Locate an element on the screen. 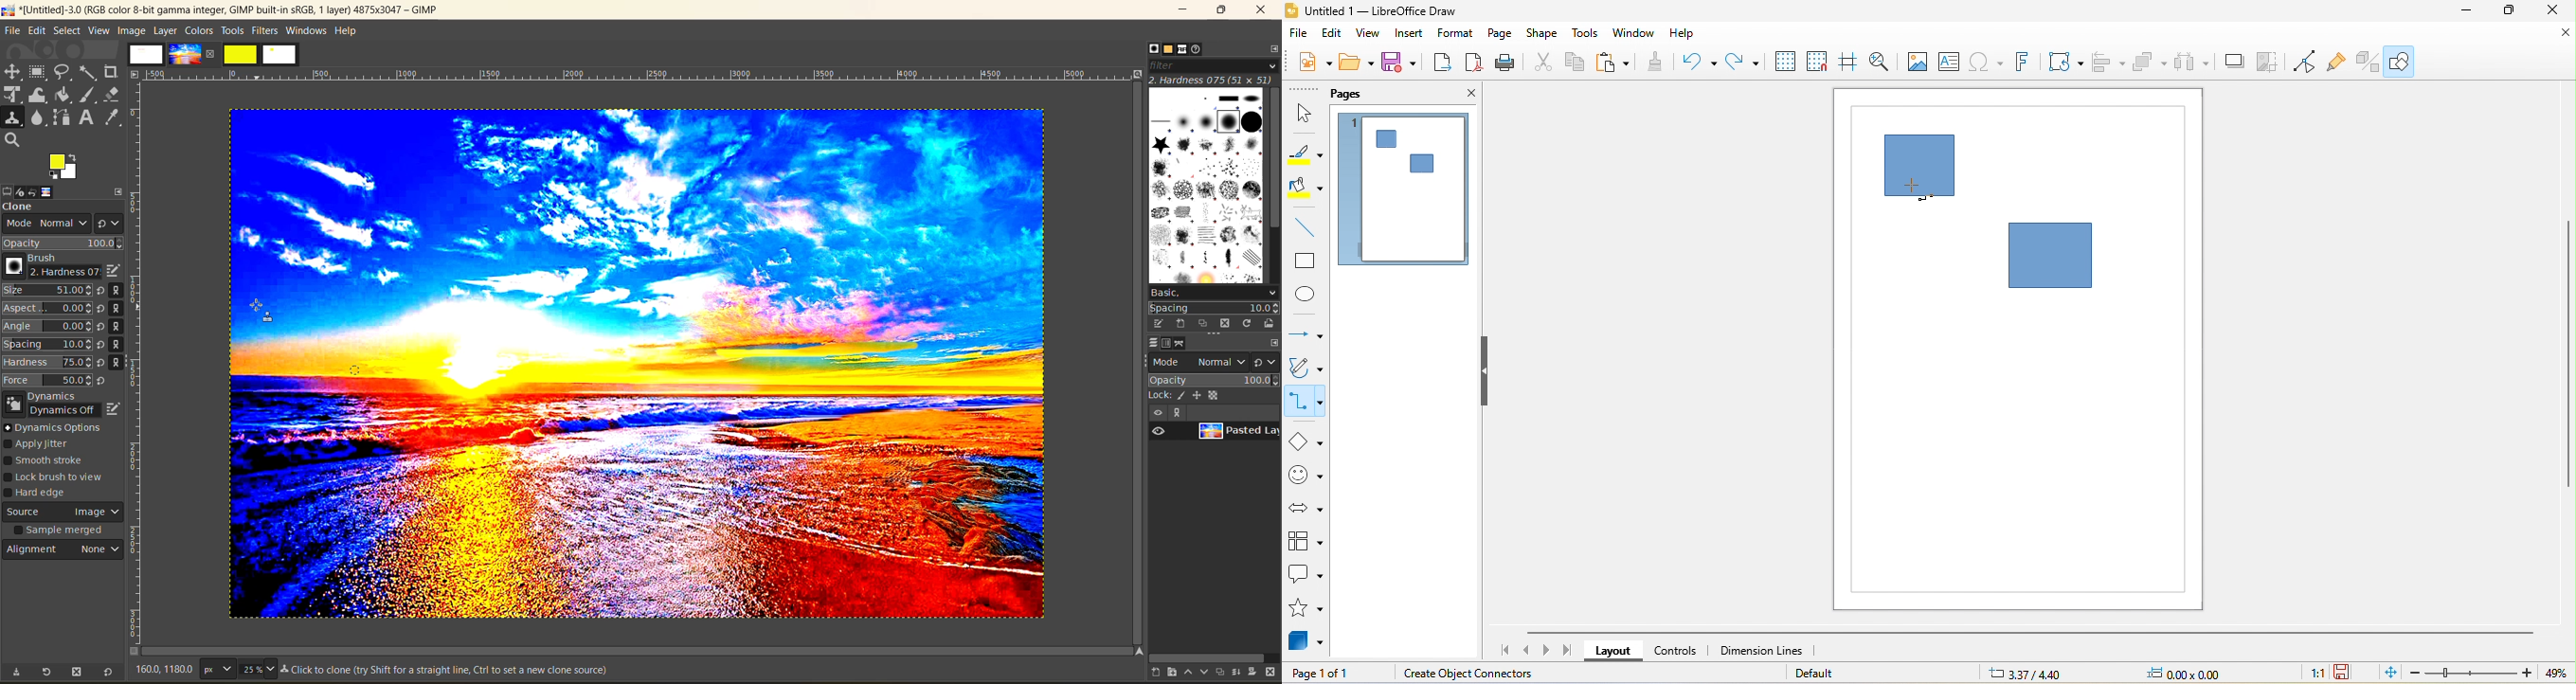 The height and width of the screenshot is (700, 2576). flow chart is located at coordinates (1307, 542).